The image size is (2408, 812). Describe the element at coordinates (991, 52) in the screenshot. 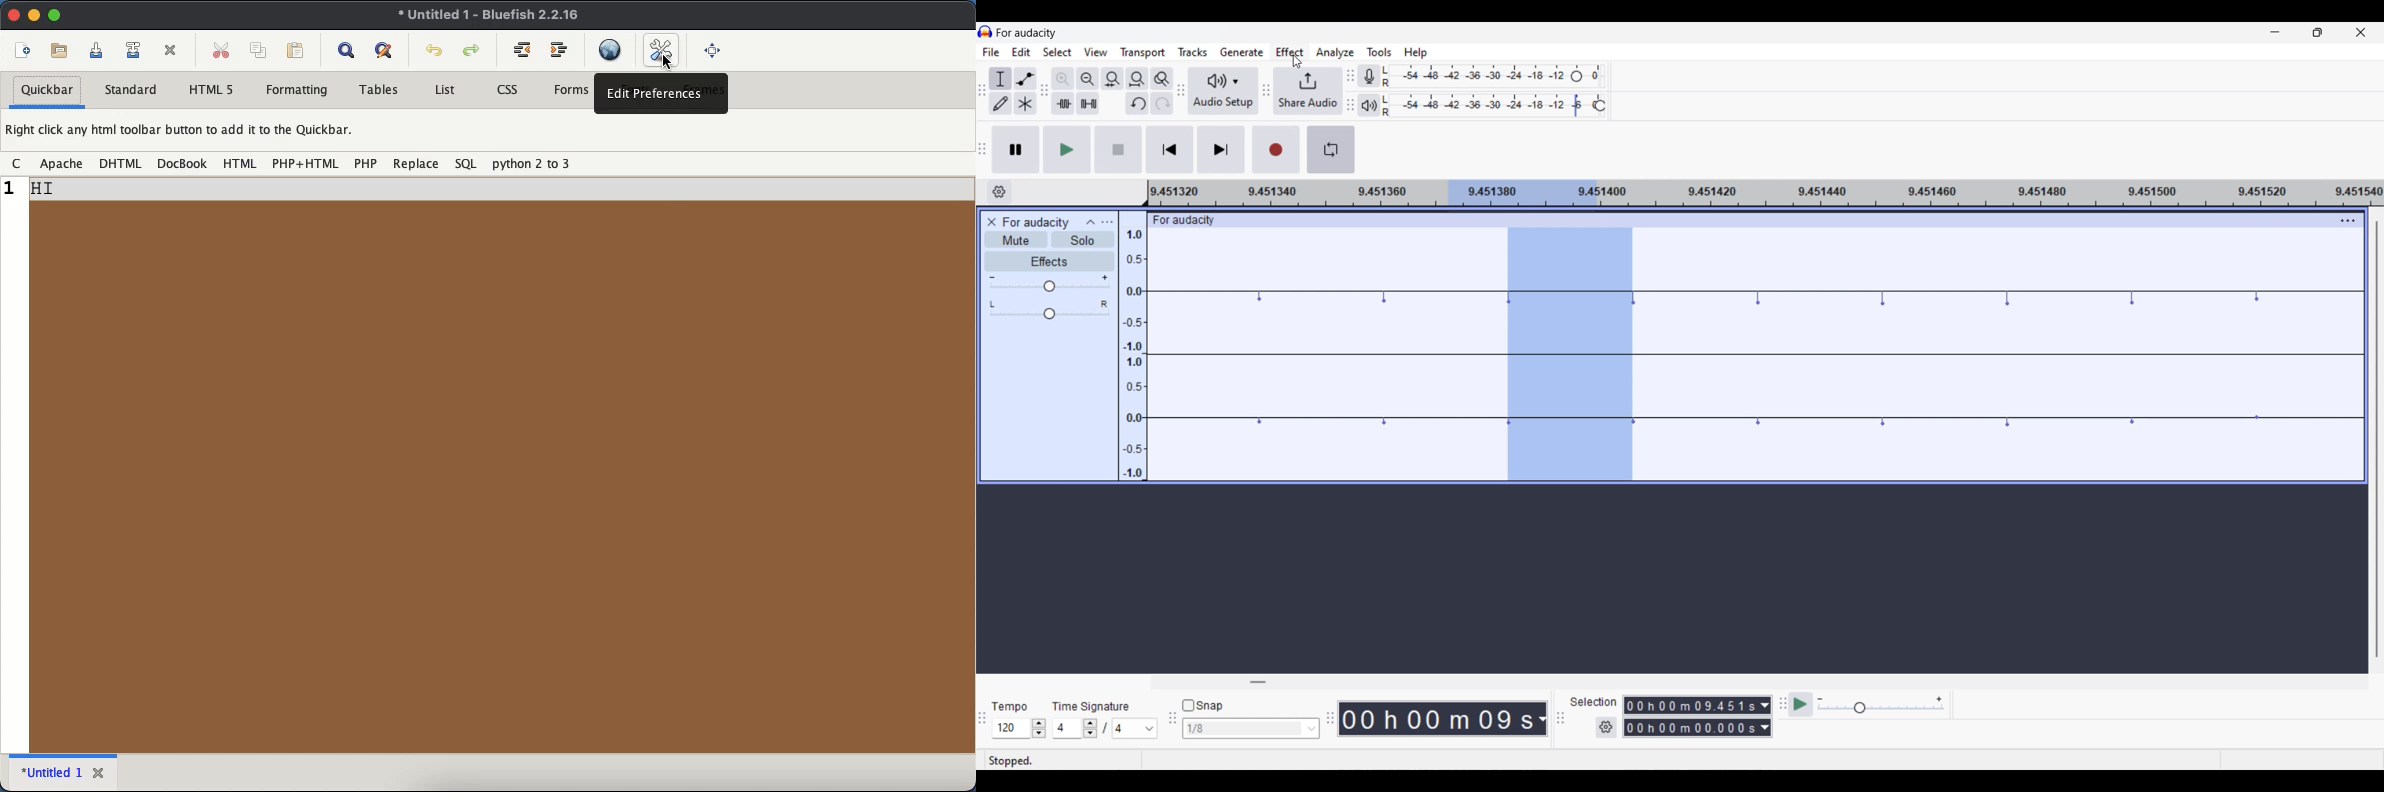

I see `File menu` at that location.